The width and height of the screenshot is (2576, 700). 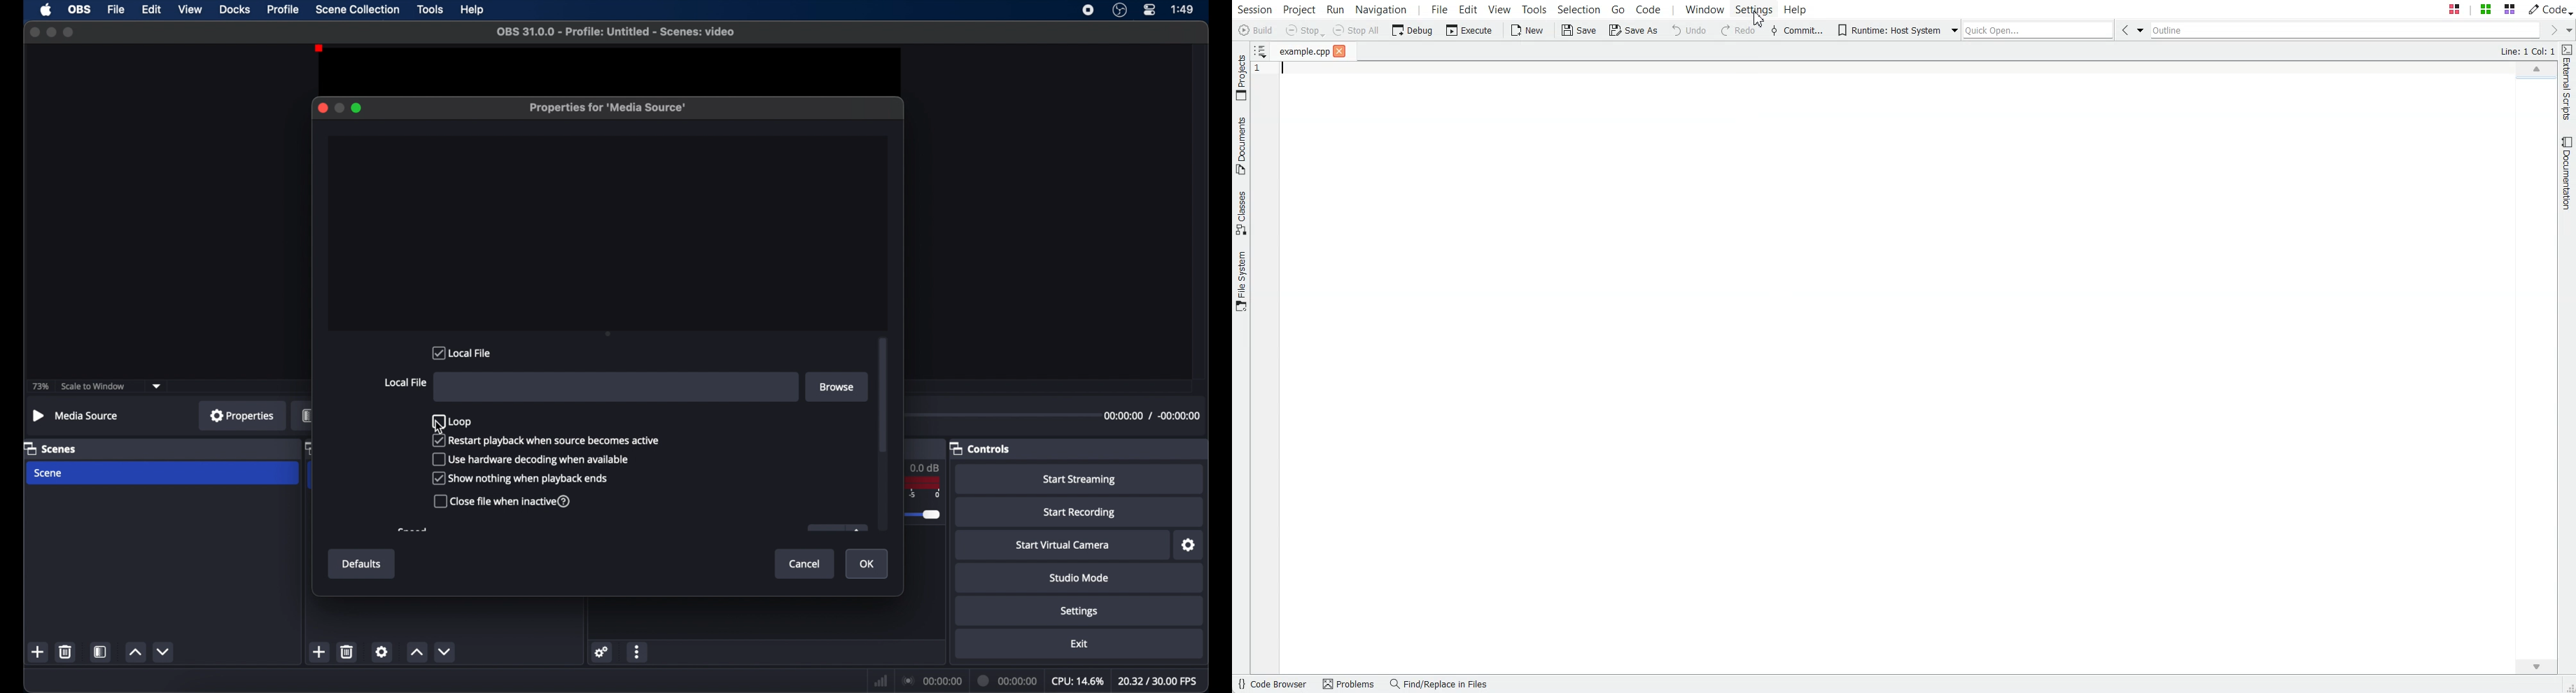 I want to click on no source selected, so click(x=76, y=416).